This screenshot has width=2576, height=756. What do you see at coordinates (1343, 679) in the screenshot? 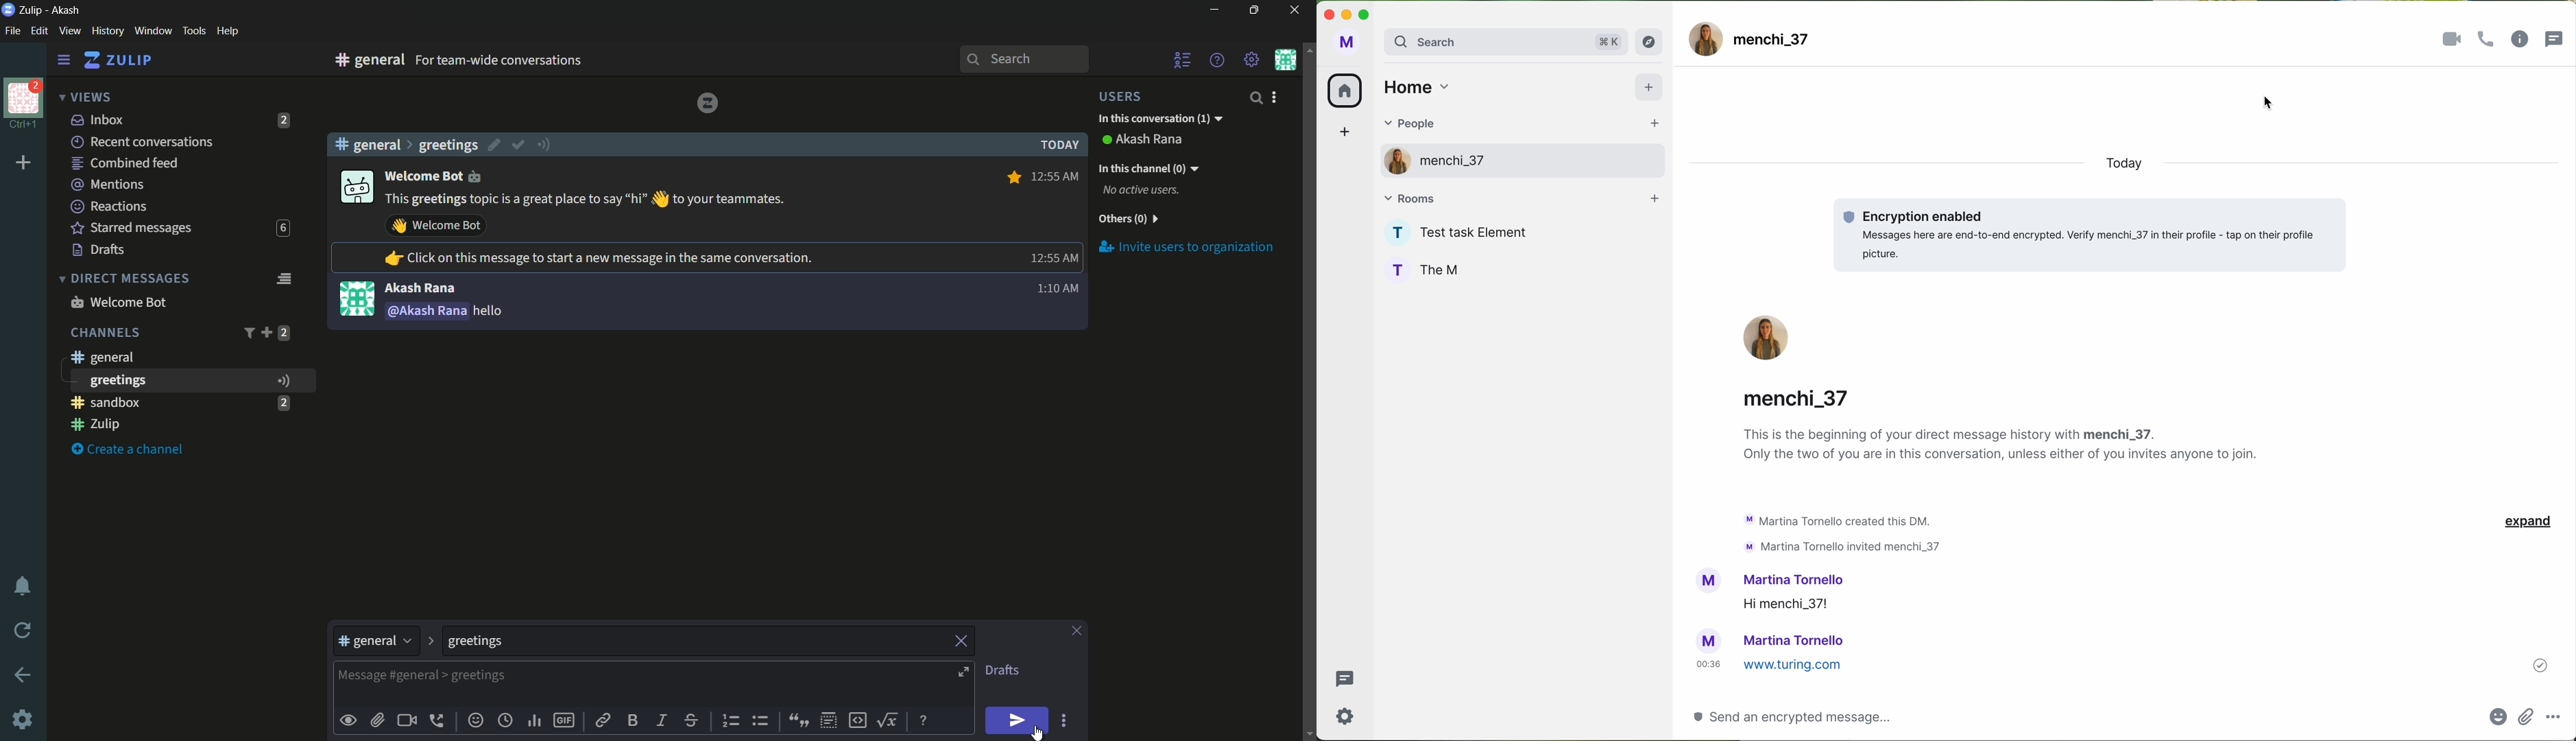
I see `threads` at bounding box center [1343, 679].